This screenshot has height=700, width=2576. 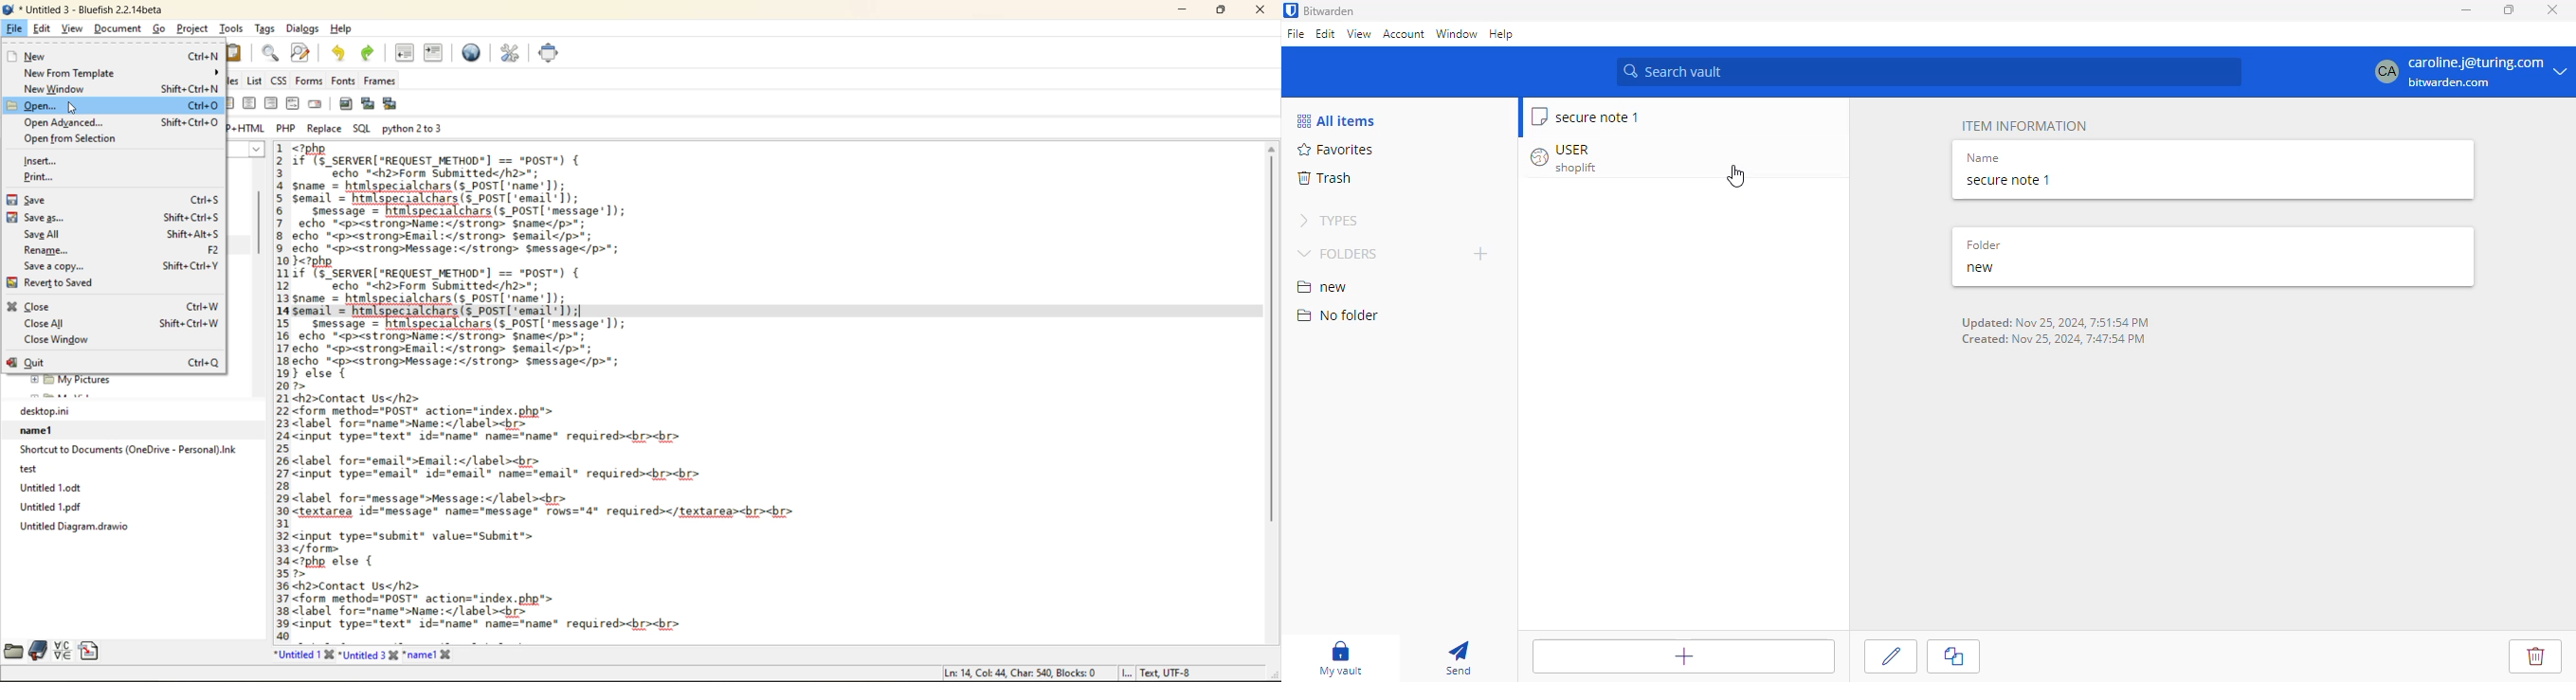 I want to click on no folder, so click(x=1338, y=316).